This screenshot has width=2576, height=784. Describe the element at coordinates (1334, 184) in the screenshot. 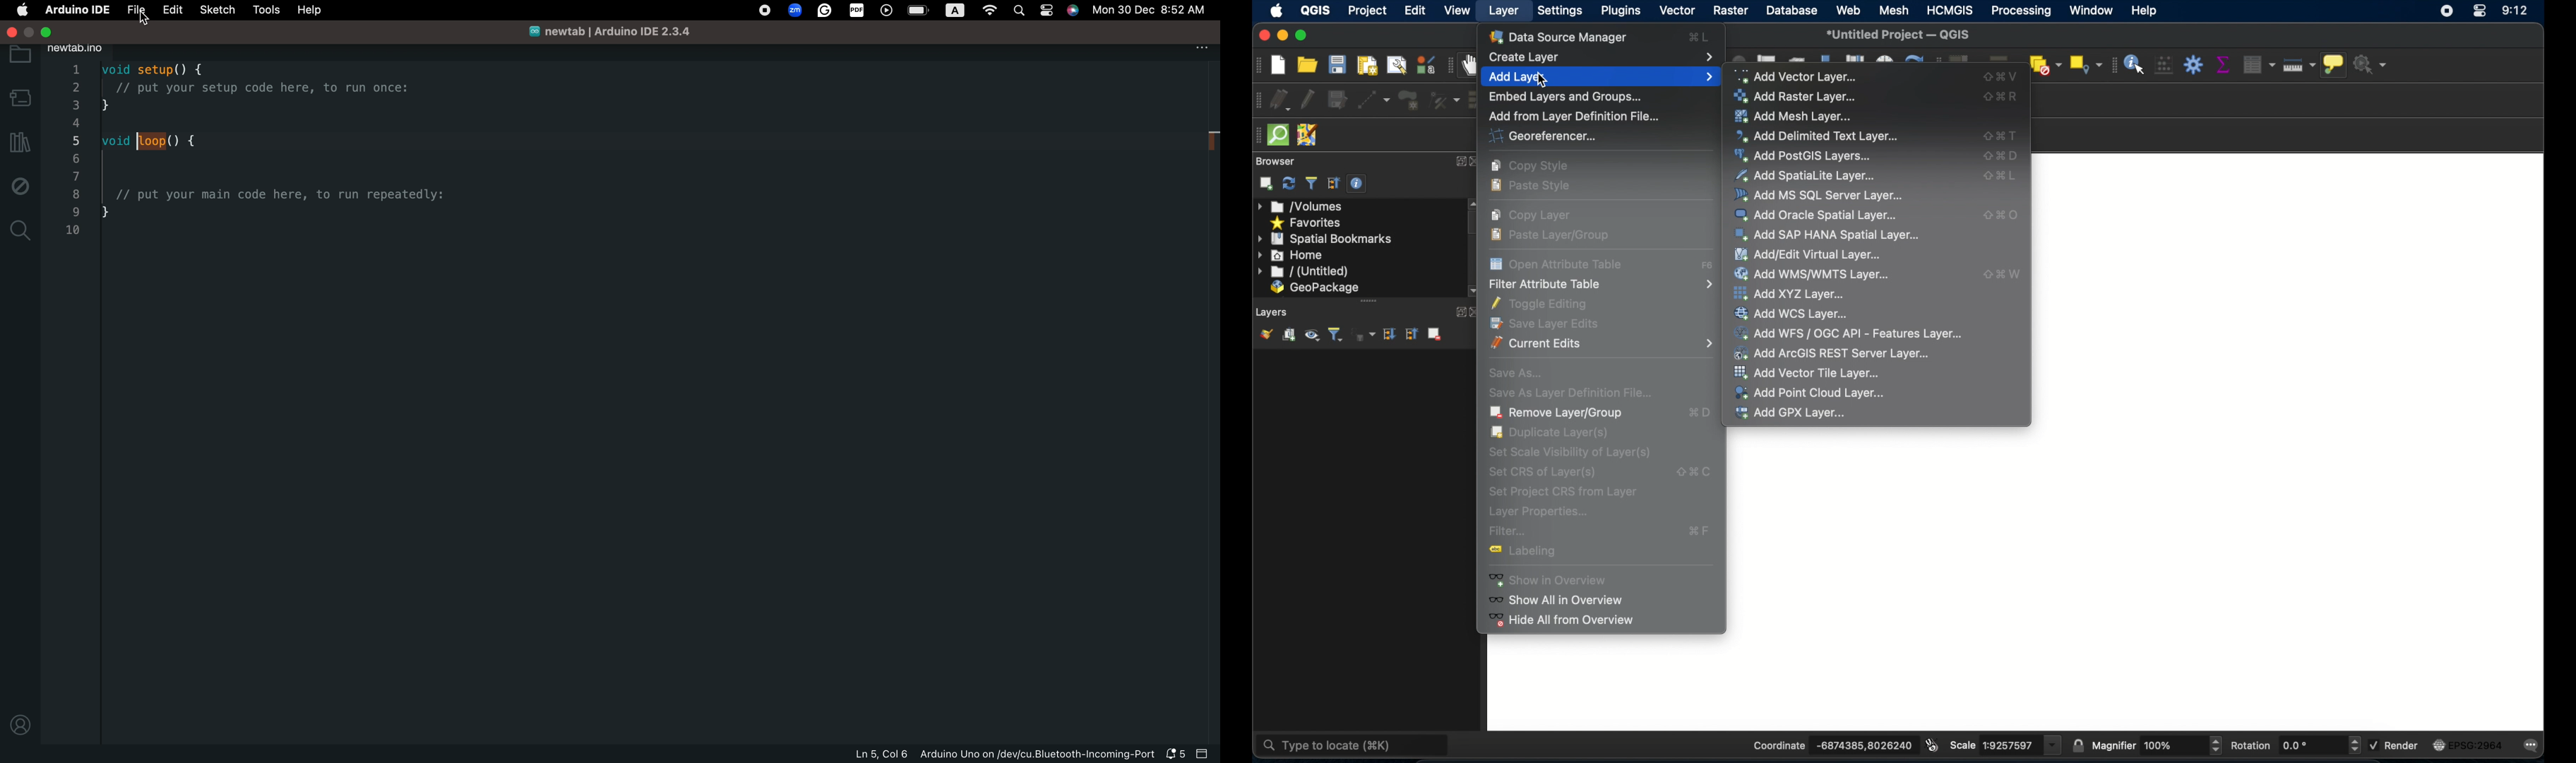

I see `collapse all` at that location.